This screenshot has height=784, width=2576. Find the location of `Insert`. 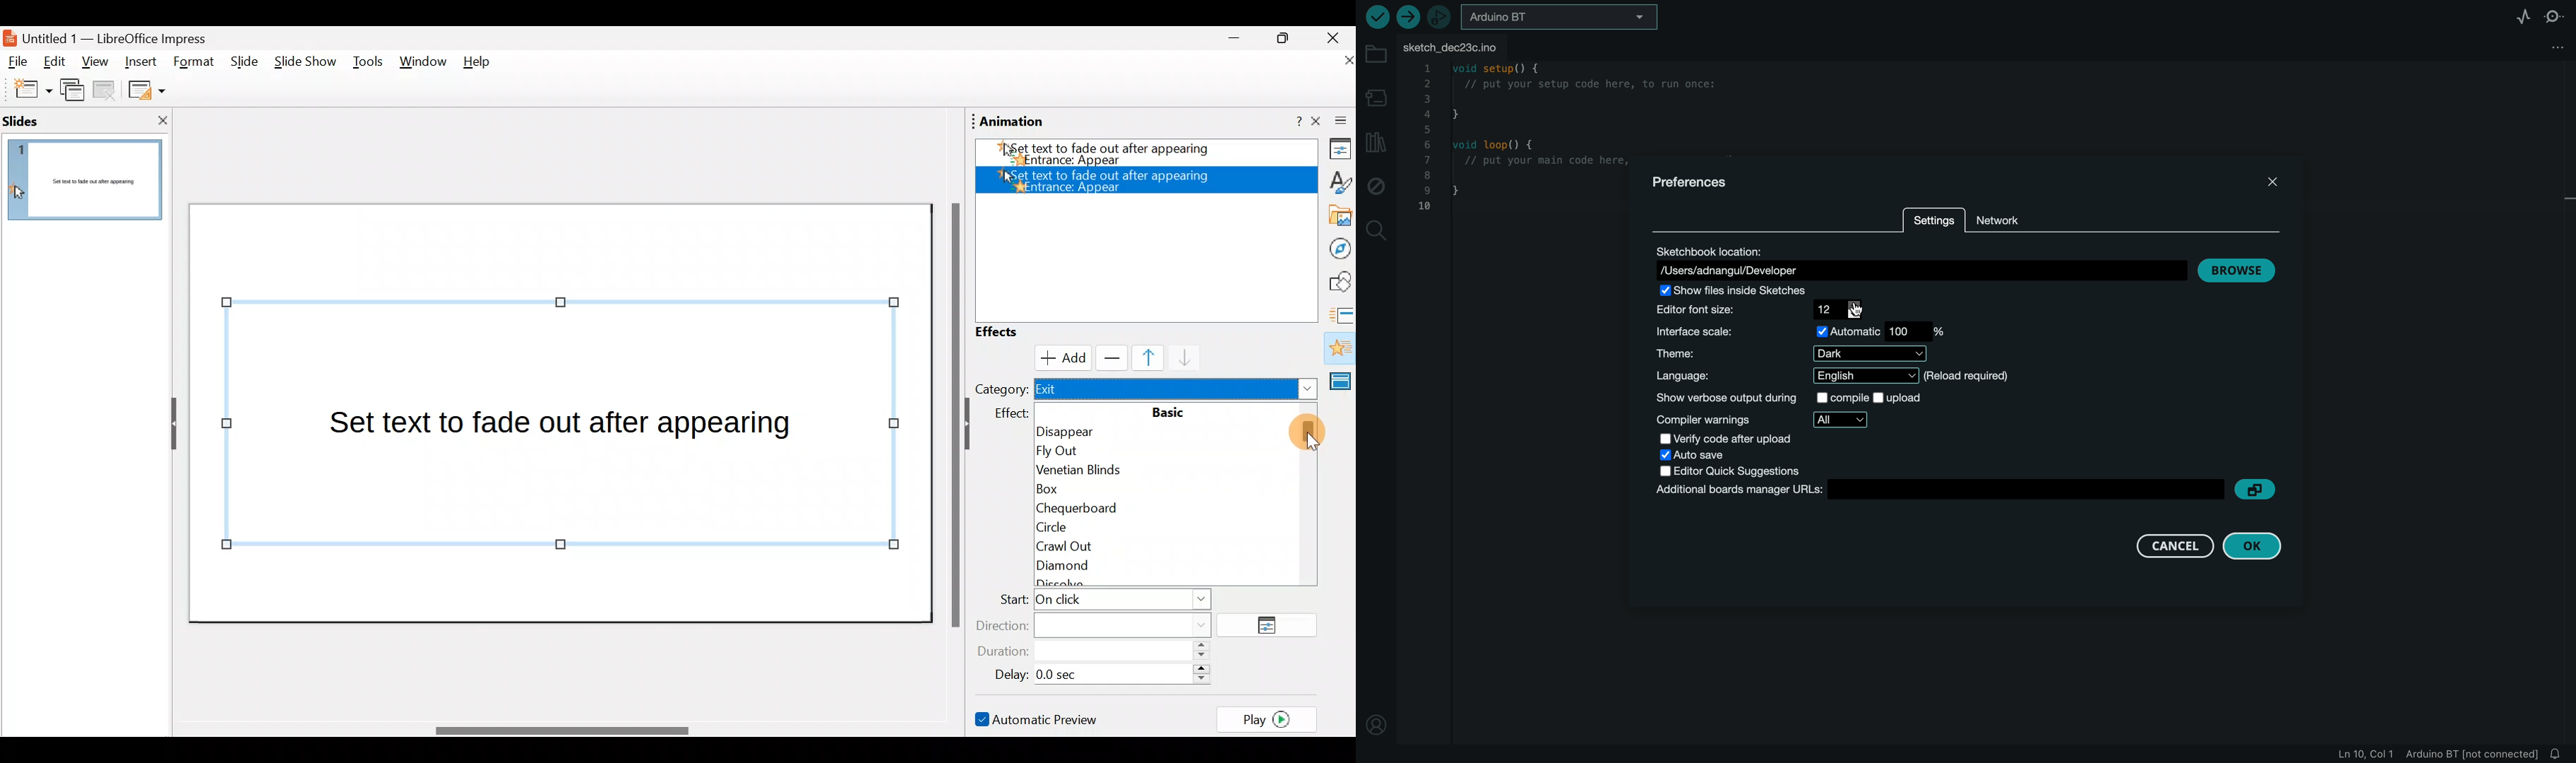

Insert is located at coordinates (141, 59).